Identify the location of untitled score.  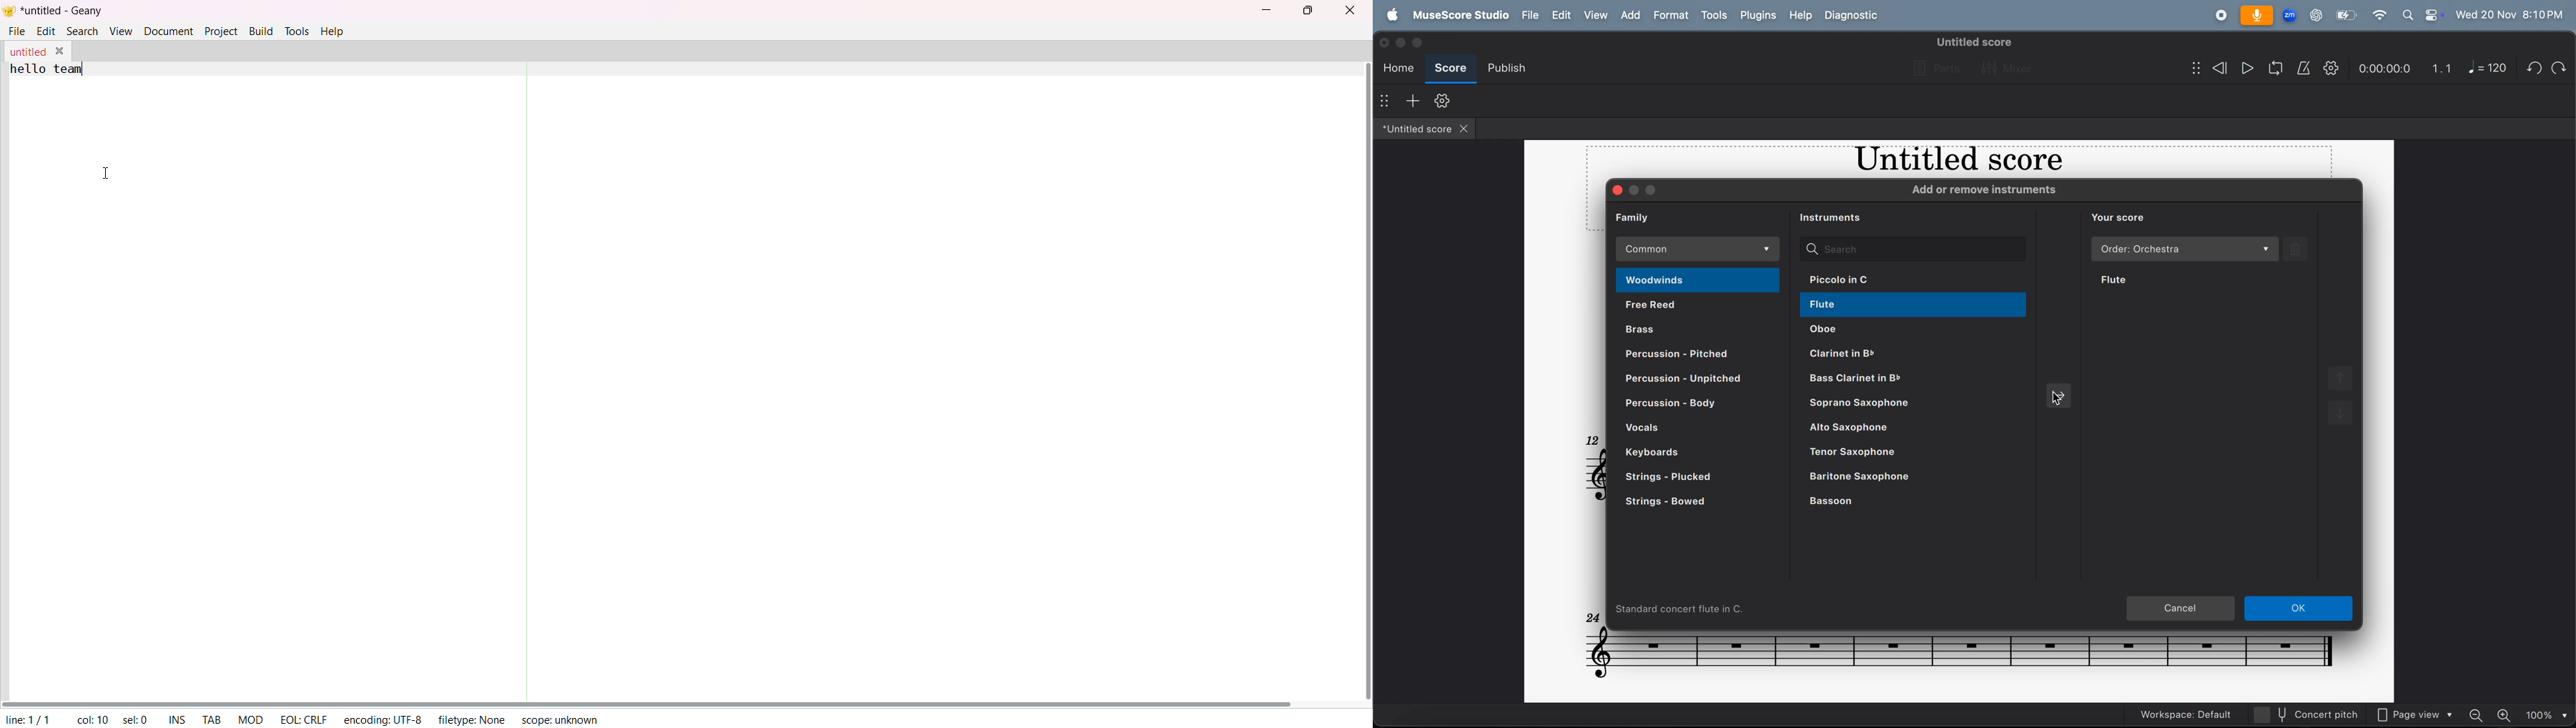
(1973, 40).